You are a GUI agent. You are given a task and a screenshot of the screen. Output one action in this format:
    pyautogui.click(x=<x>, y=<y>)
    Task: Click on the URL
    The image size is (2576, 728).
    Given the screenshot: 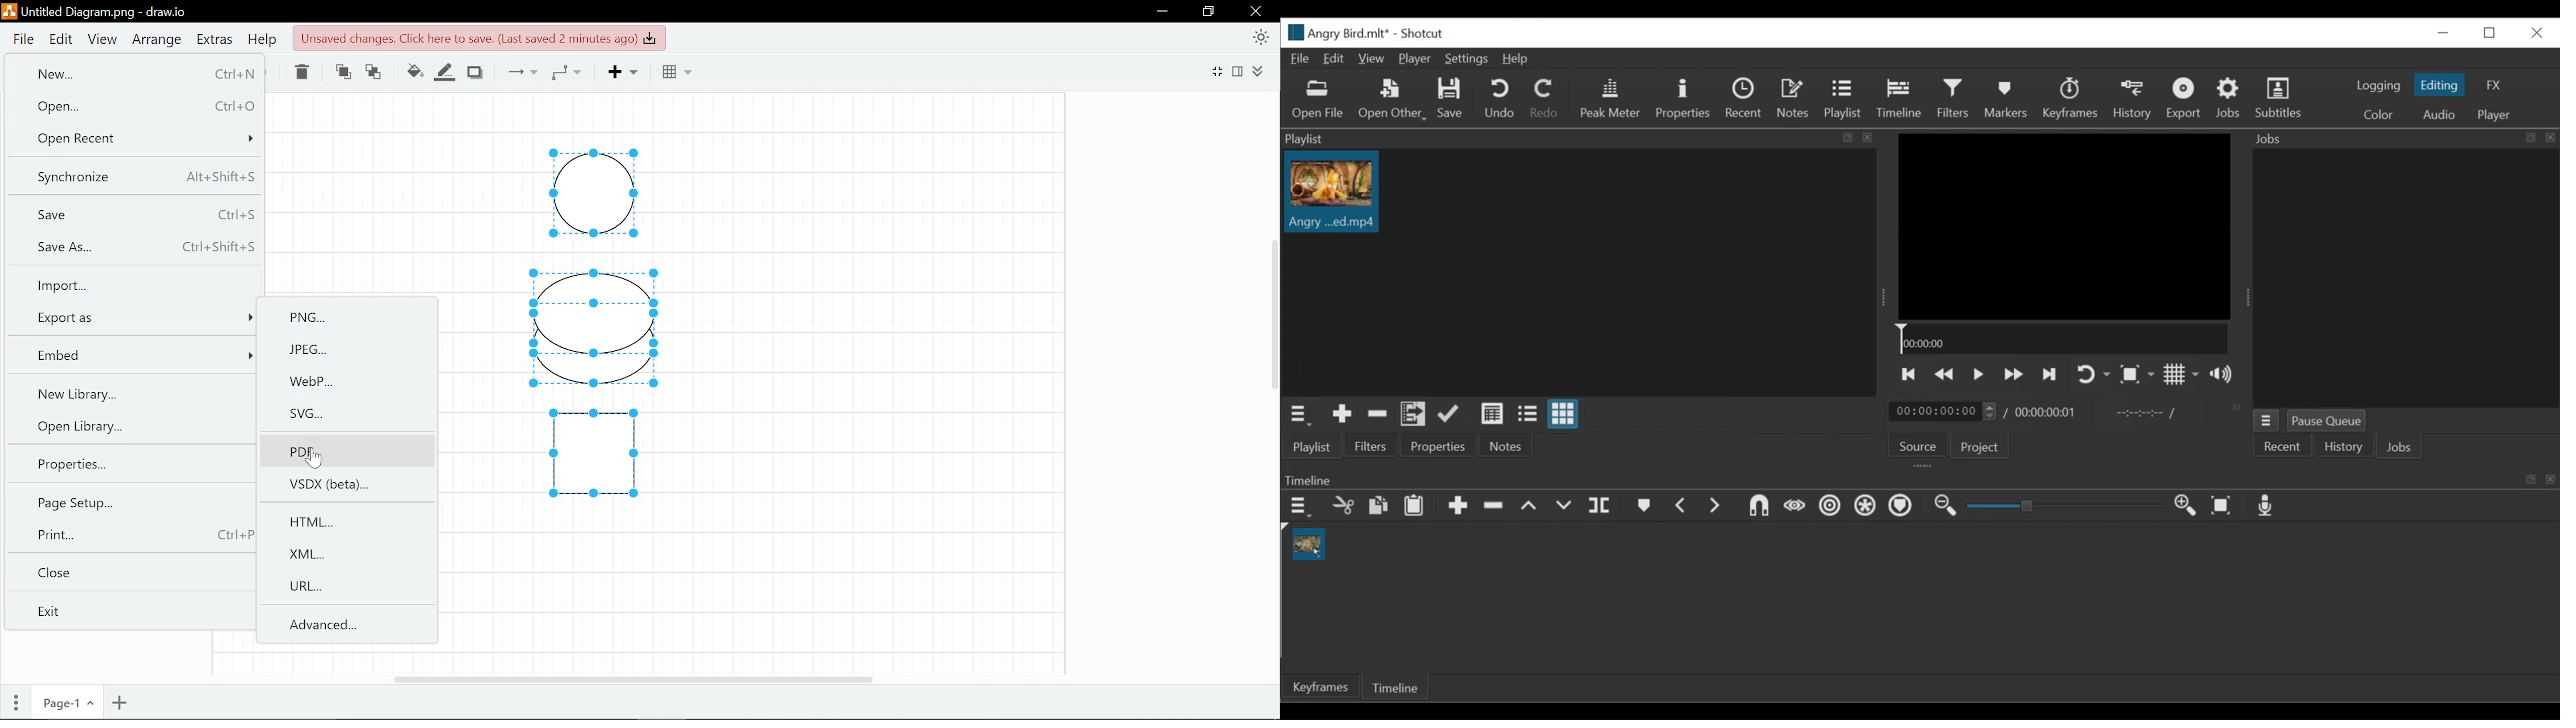 What is the action you would take?
    pyautogui.click(x=346, y=587)
    